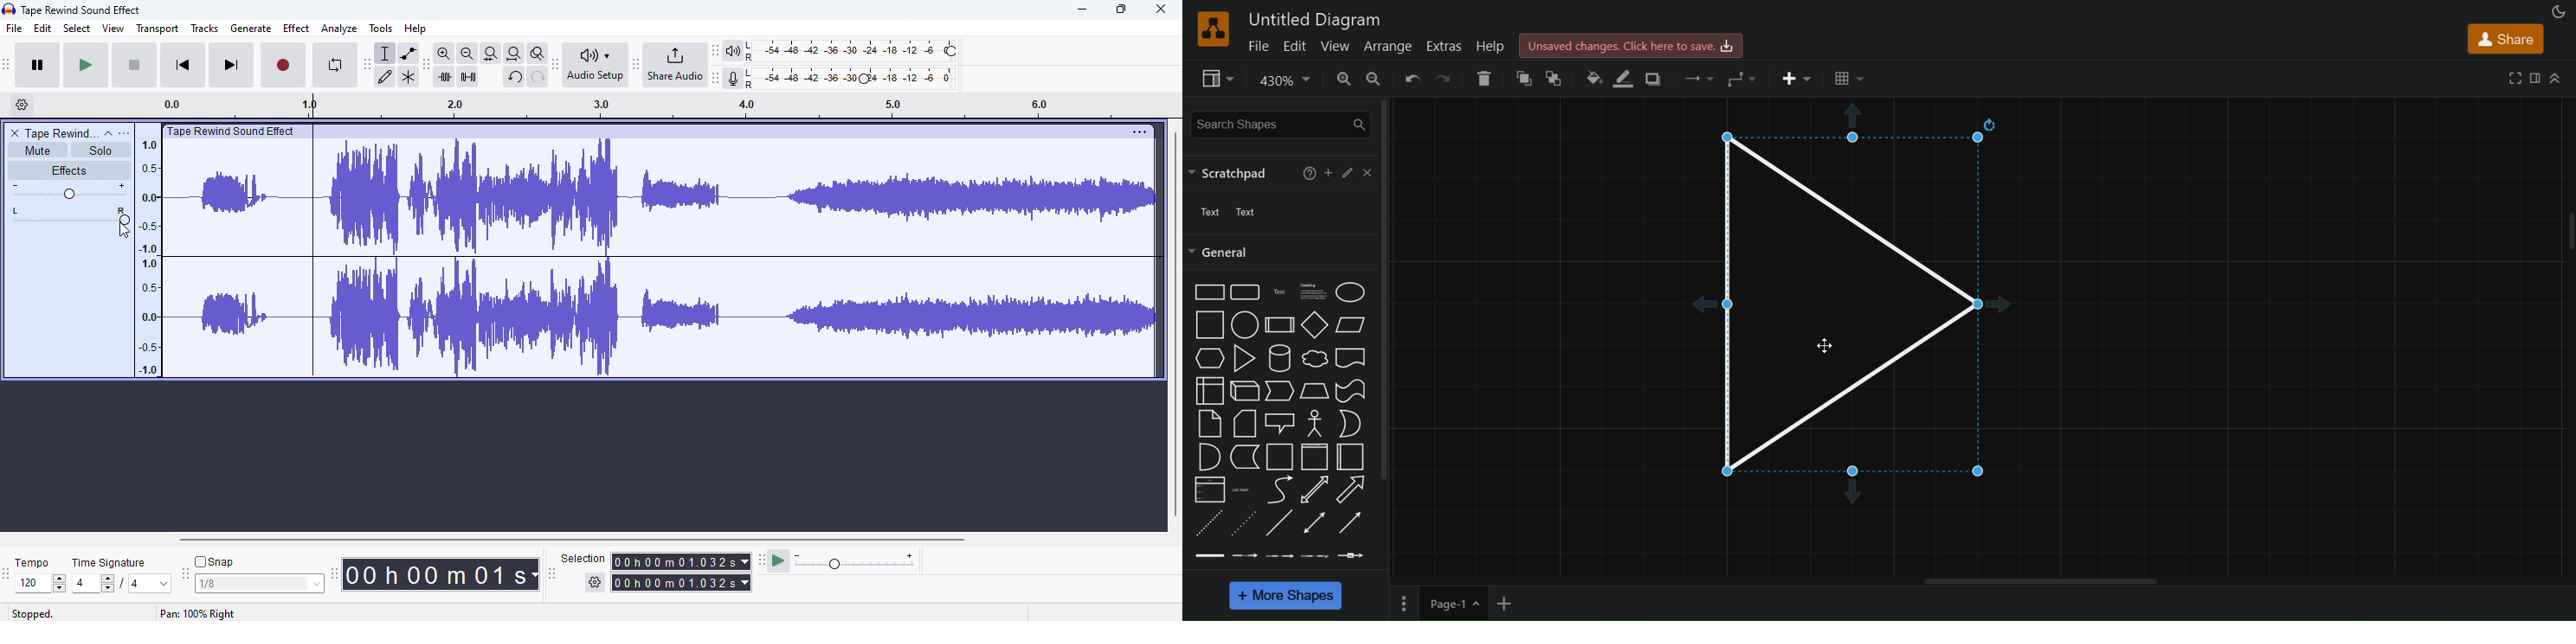 The width and height of the screenshot is (2576, 644). Describe the element at coordinates (1797, 78) in the screenshot. I see `insert` at that location.